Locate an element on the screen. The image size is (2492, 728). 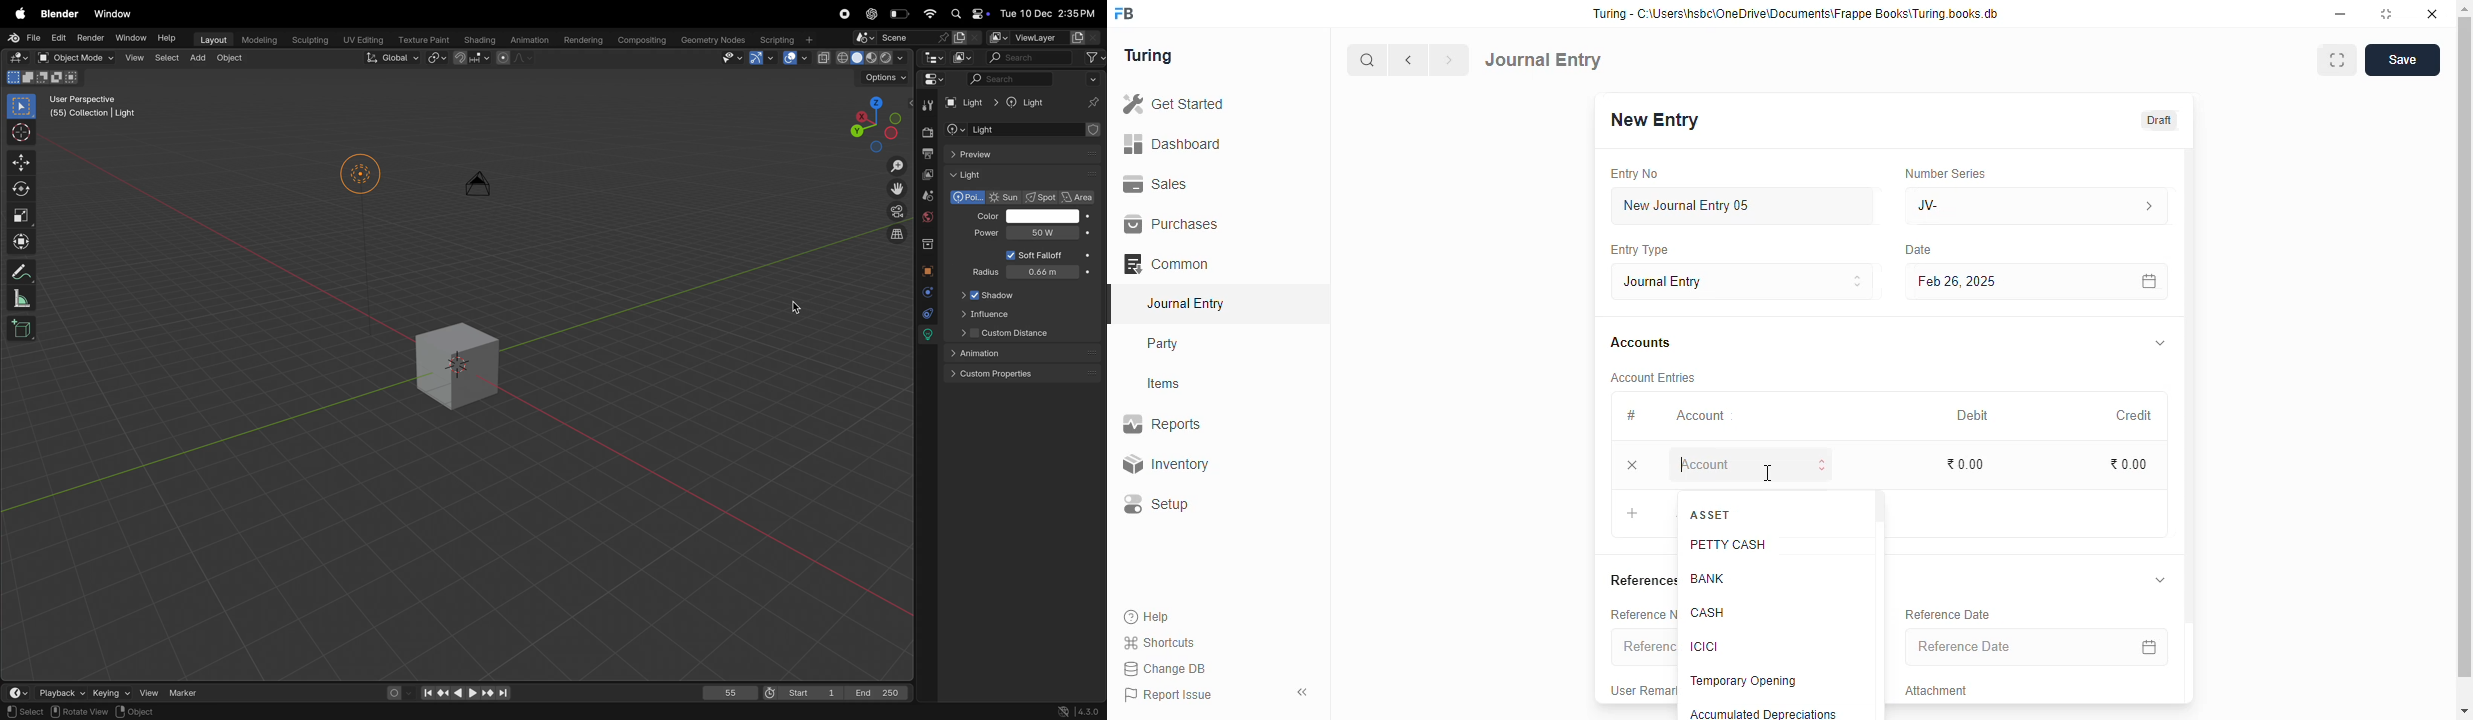
common is located at coordinates (1168, 264).